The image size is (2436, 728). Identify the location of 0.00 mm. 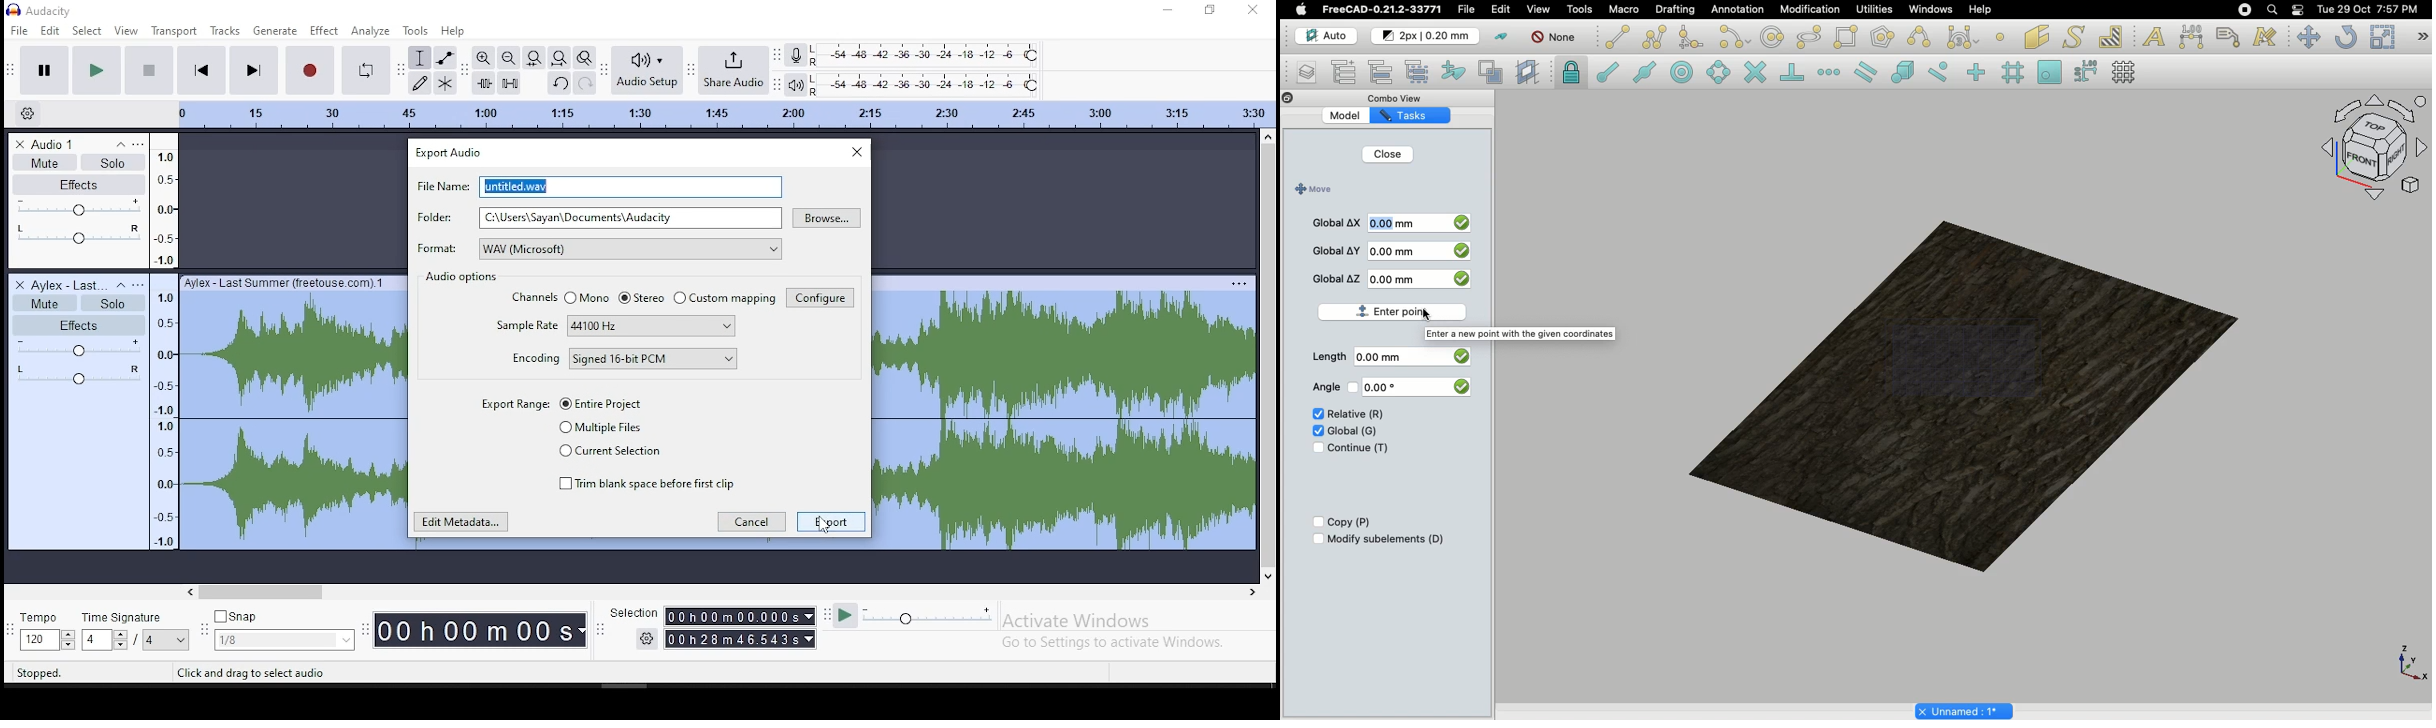
(1417, 279).